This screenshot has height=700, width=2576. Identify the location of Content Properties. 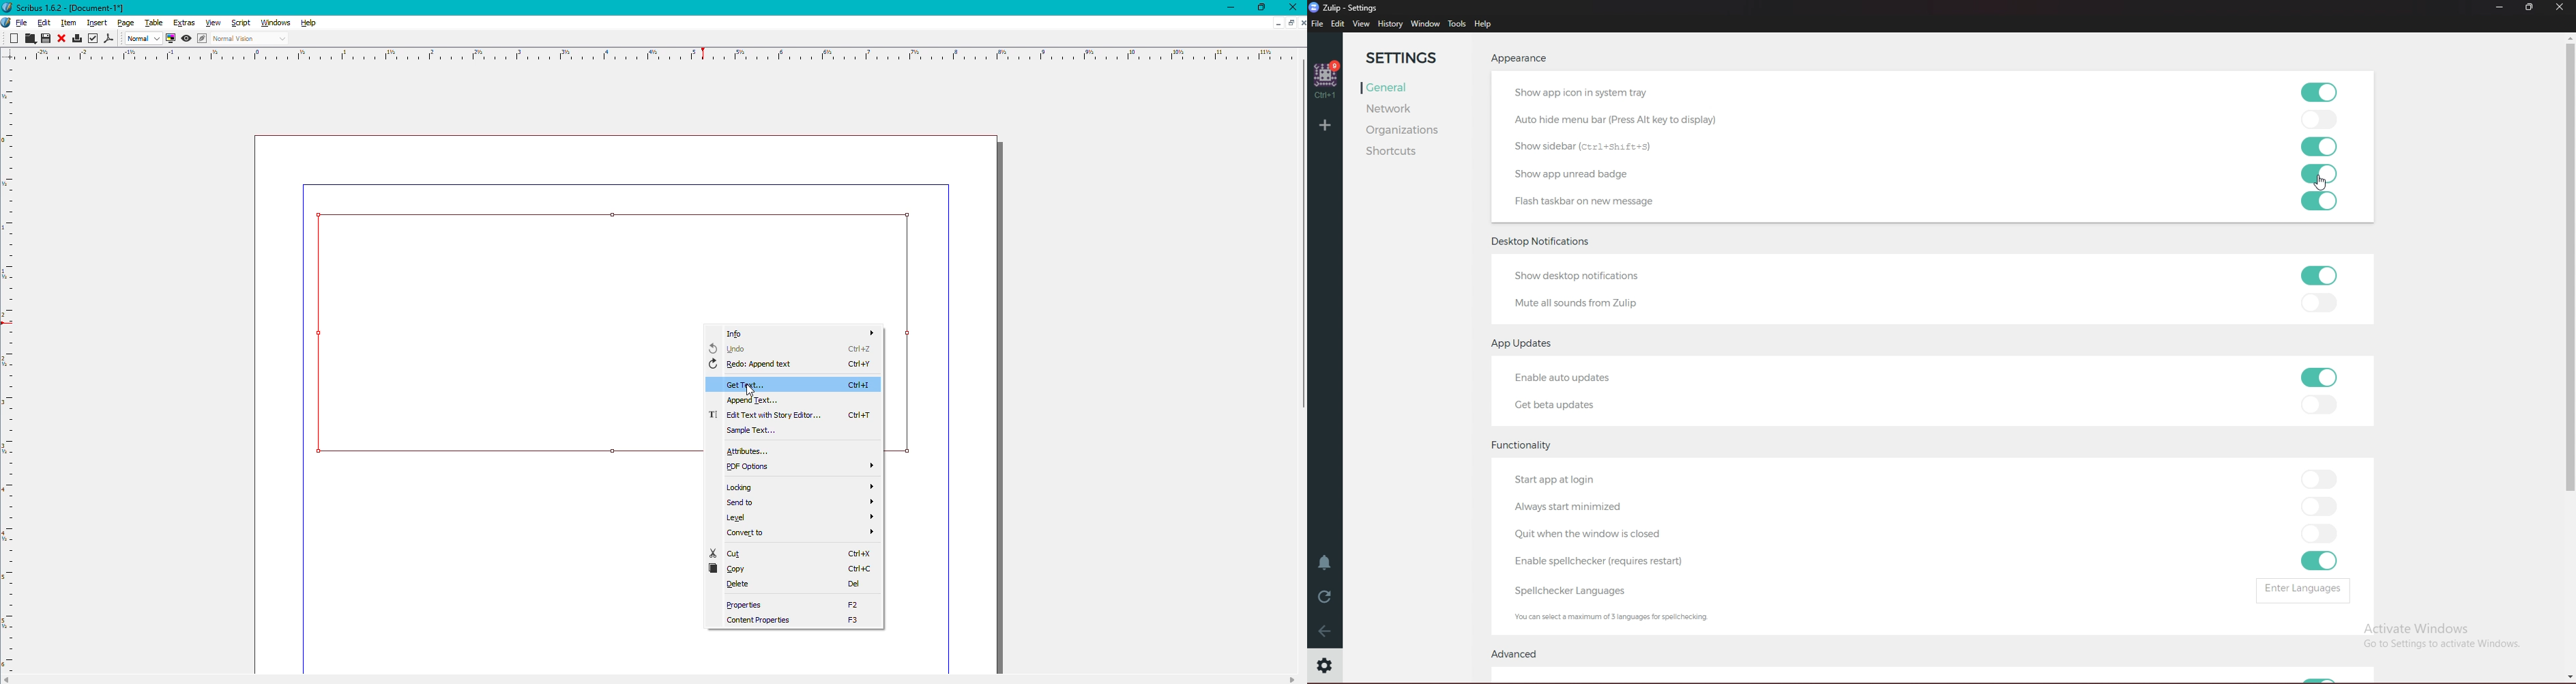
(793, 620).